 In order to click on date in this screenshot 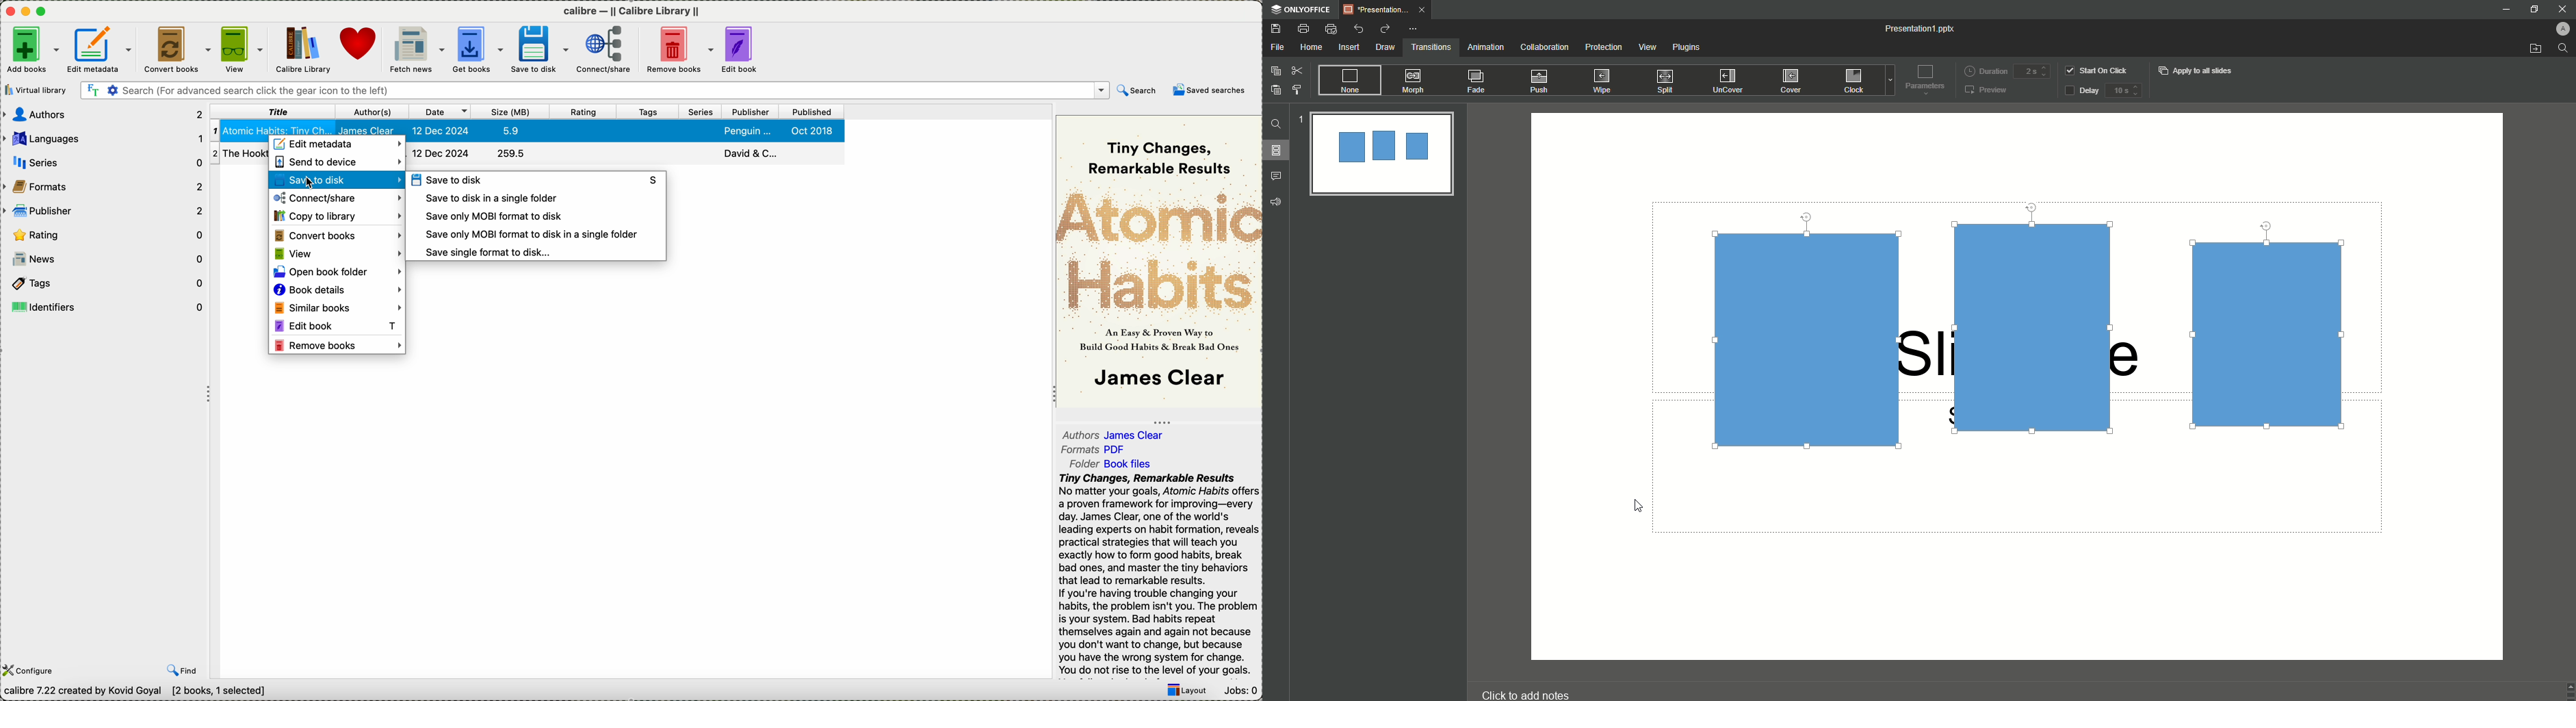, I will do `click(439, 111)`.